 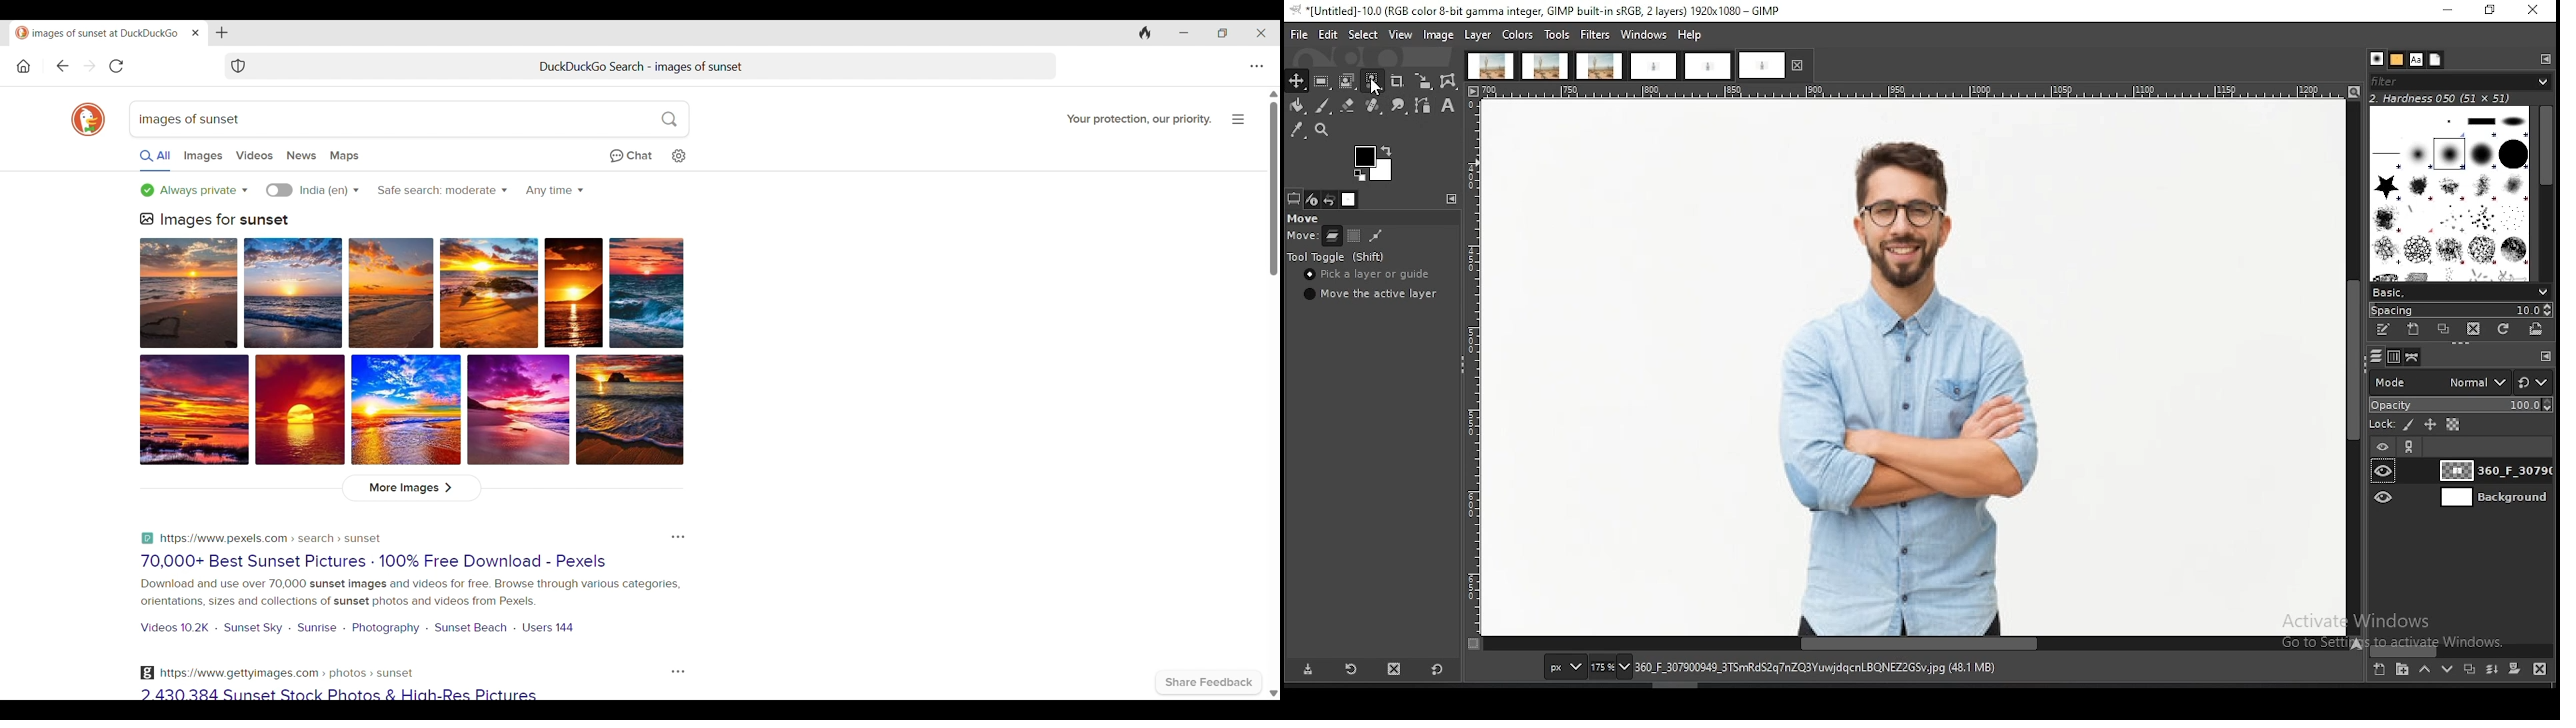 What do you see at coordinates (1257, 67) in the screenshot?
I see `More setting options` at bounding box center [1257, 67].